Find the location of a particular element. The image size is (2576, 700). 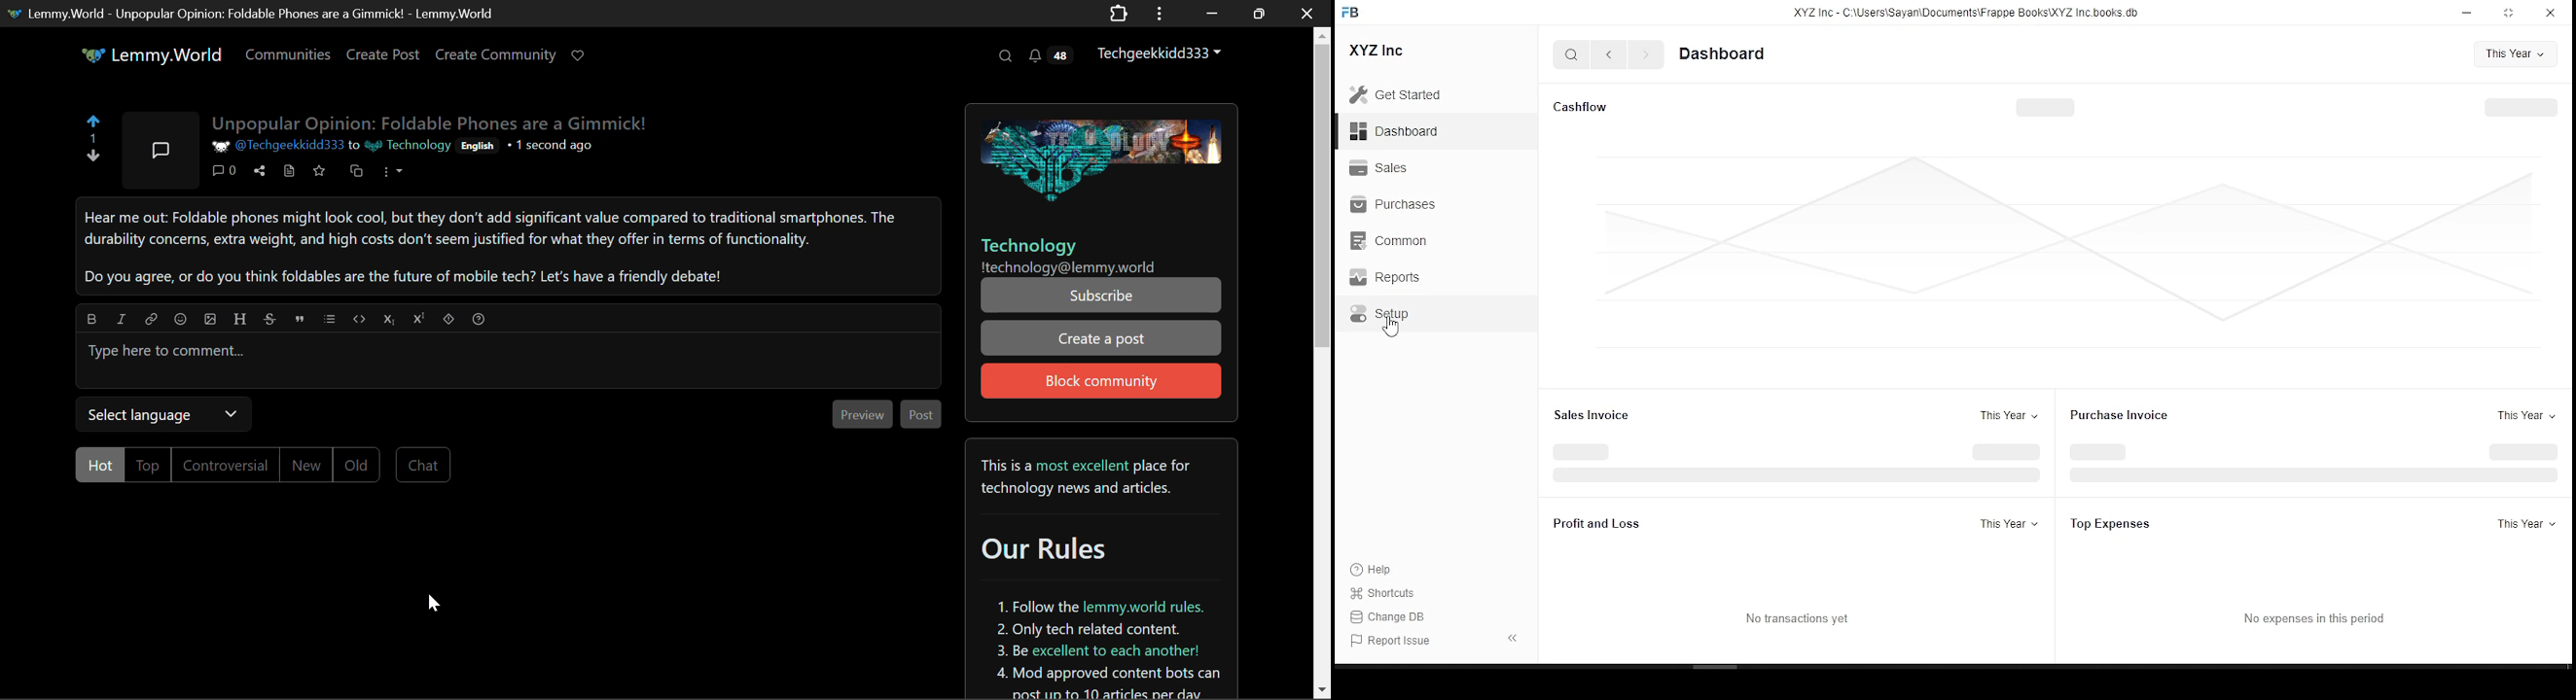

Profit and Loss is located at coordinates (1594, 523).